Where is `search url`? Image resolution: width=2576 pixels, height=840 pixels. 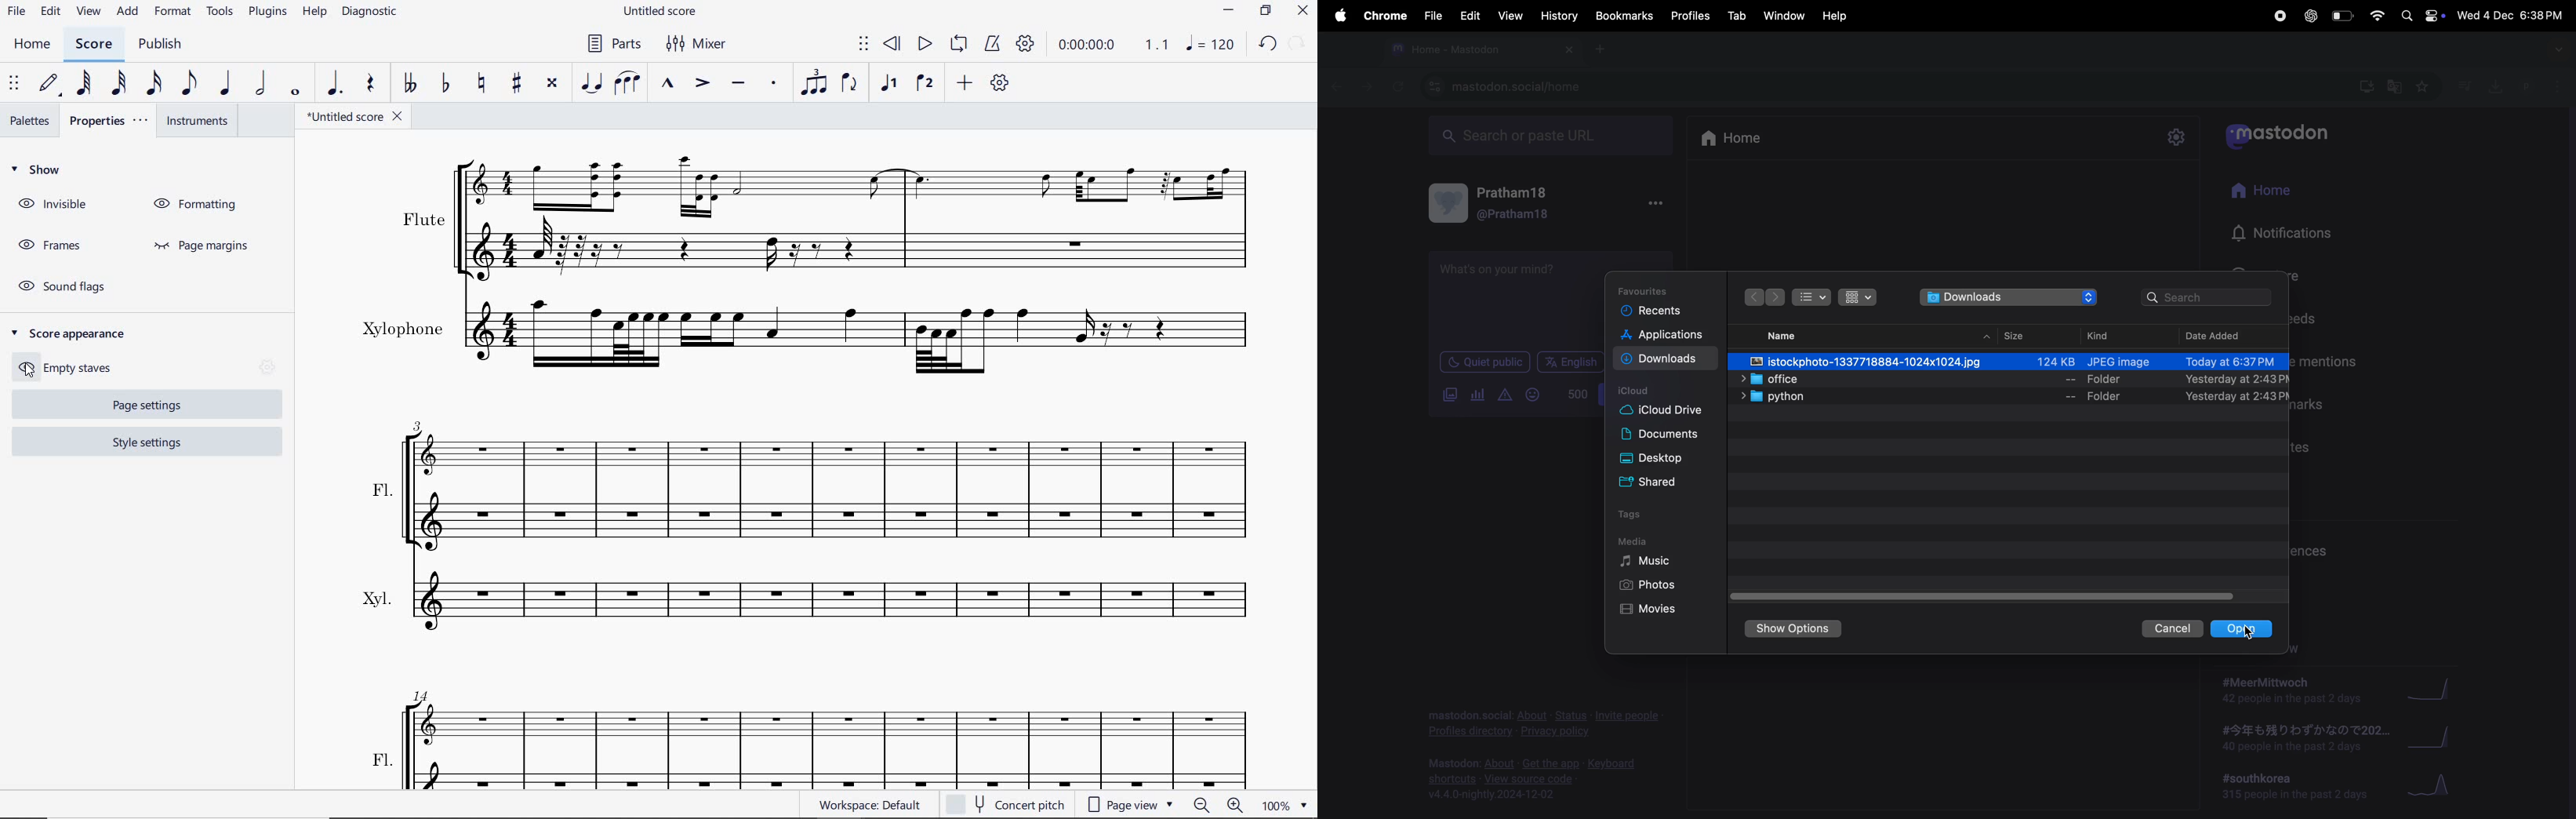 search url is located at coordinates (1547, 136).